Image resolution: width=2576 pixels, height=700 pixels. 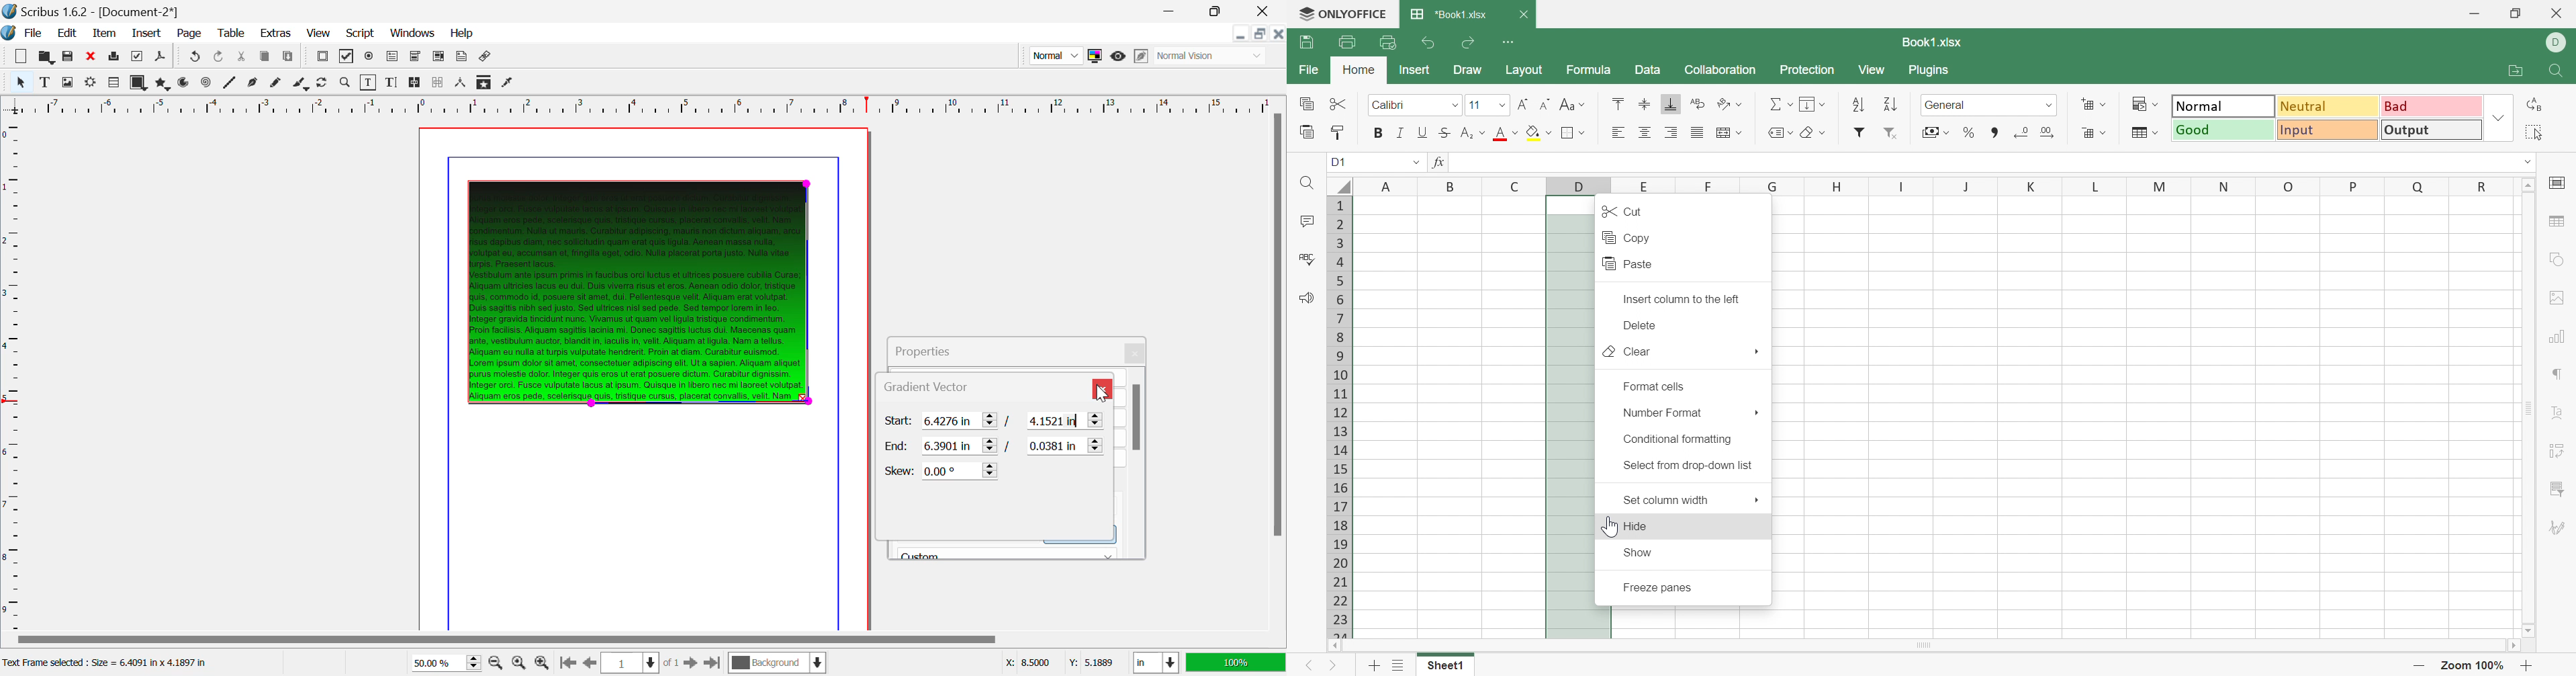 What do you see at coordinates (663, 105) in the screenshot?
I see `Vertical Page Margin` at bounding box center [663, 105].